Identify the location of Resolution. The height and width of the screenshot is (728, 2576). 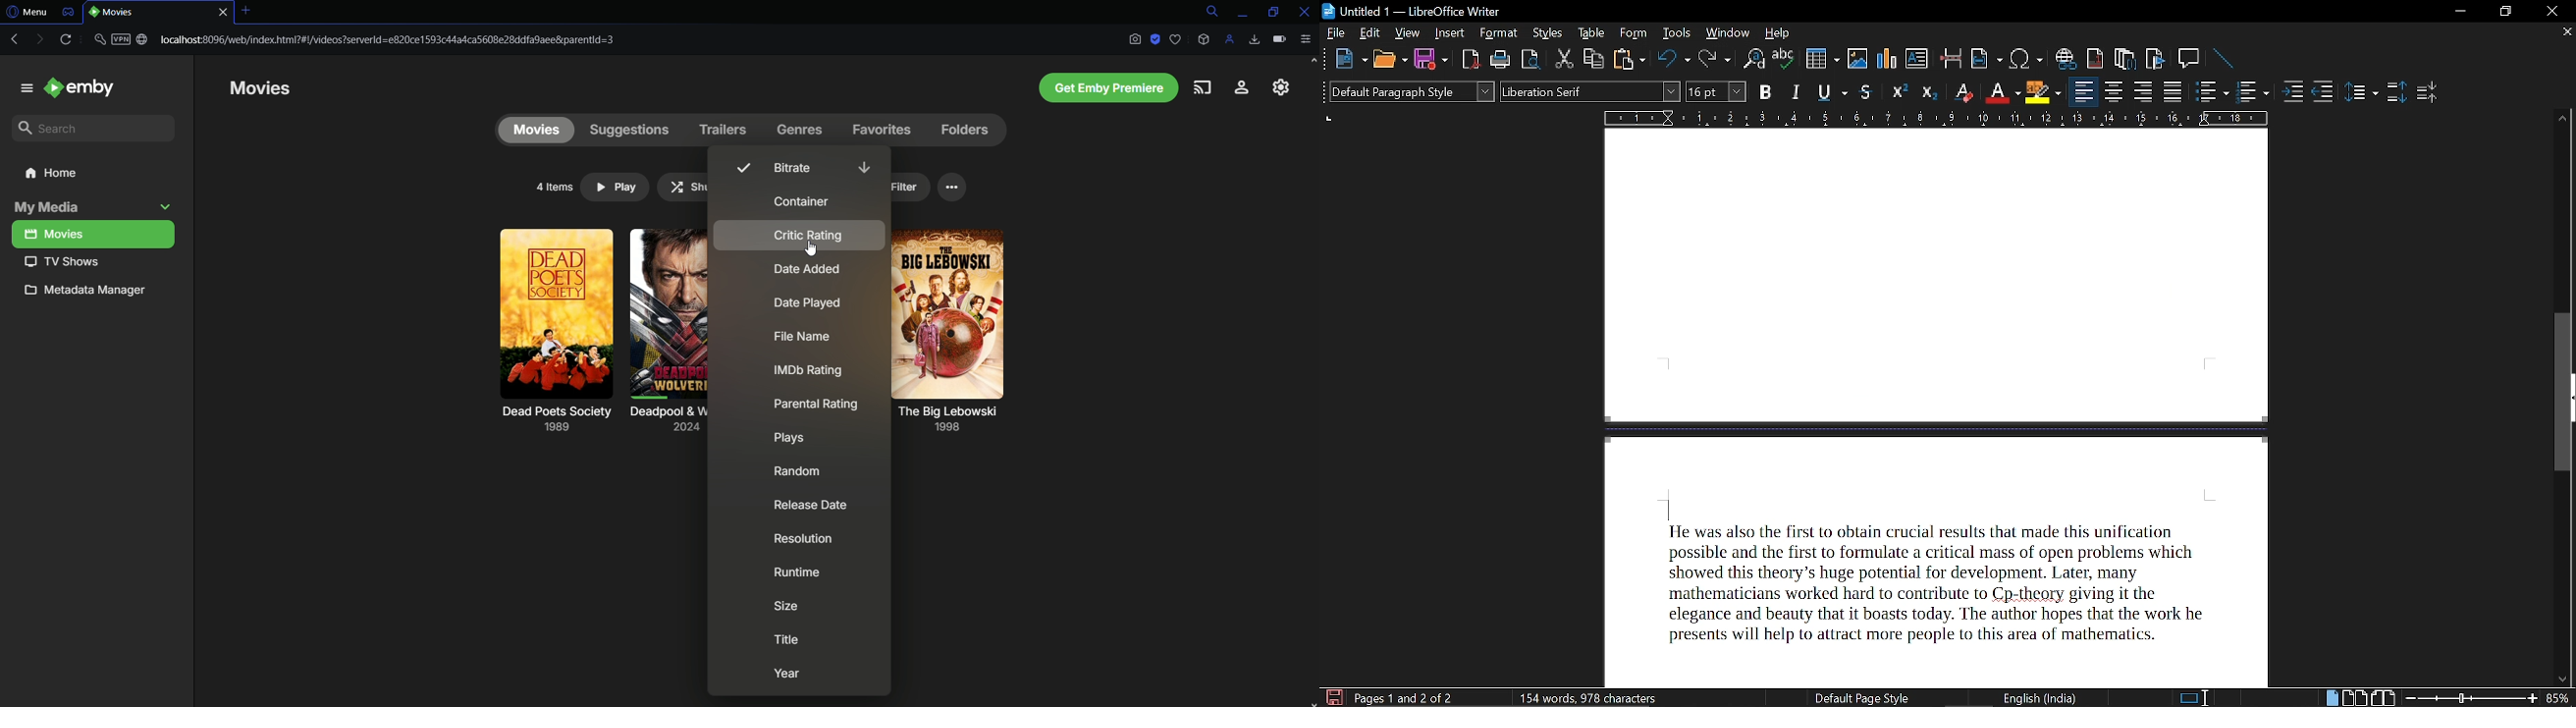
(802, 541).